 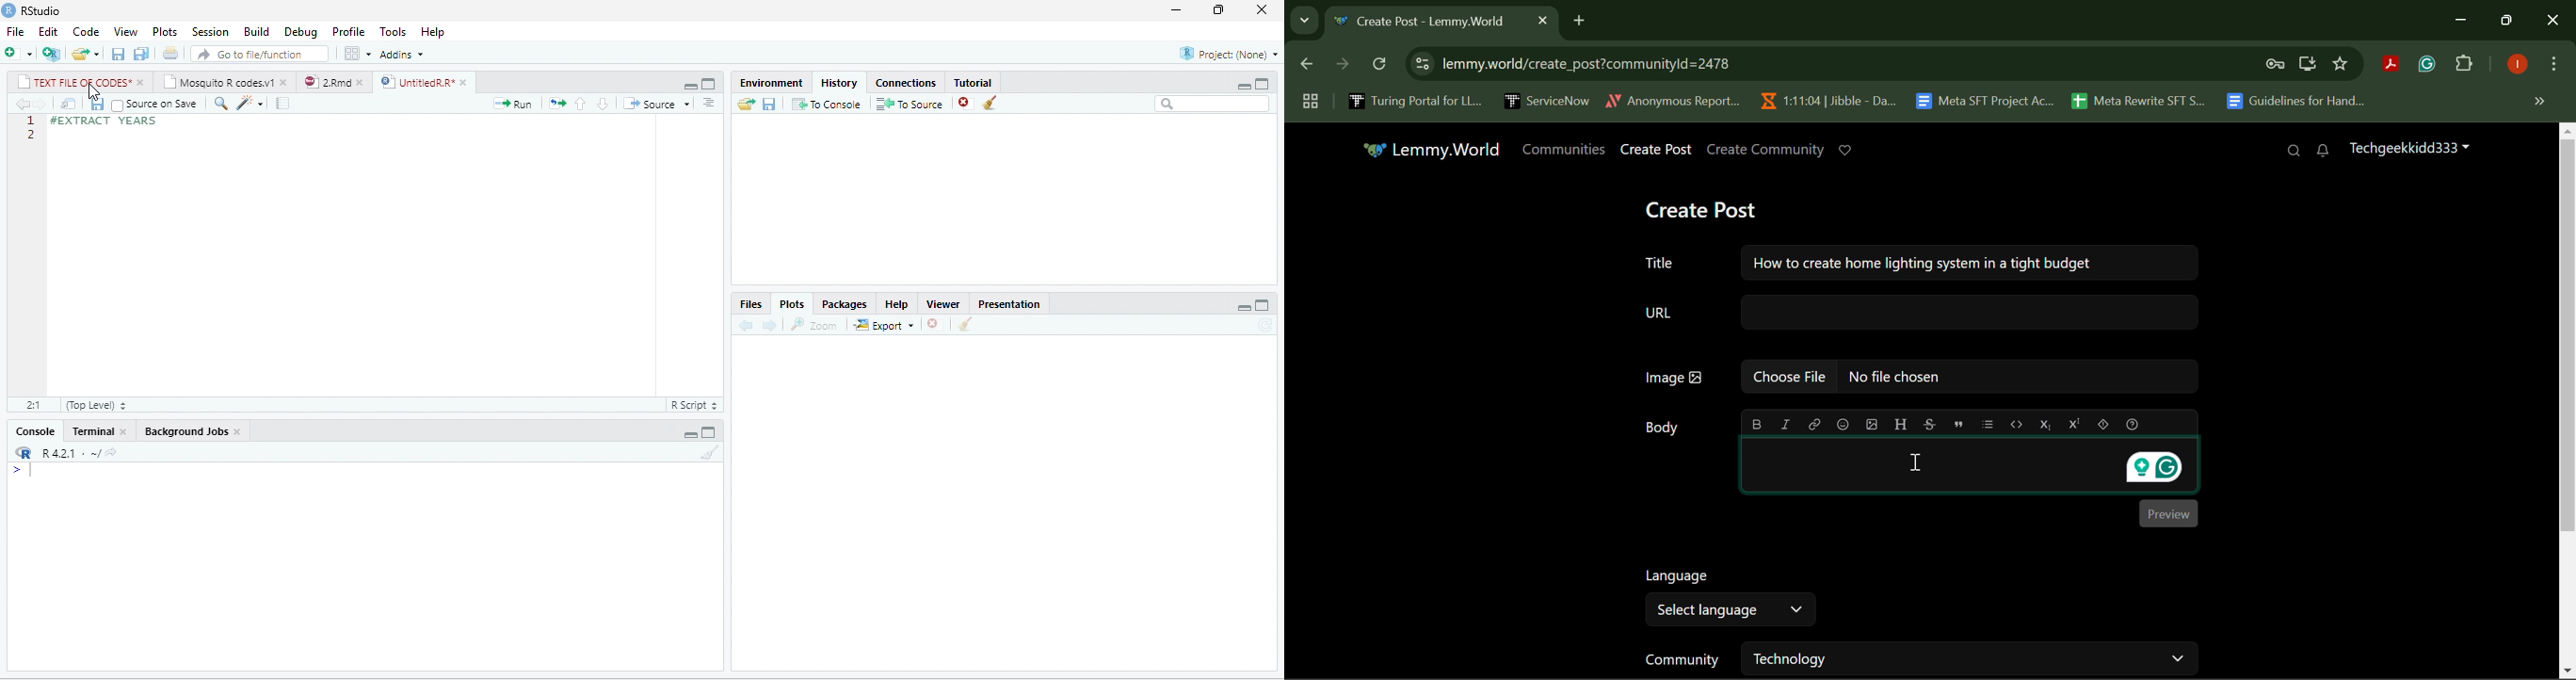 What do you see at coordinates (22, 104) in the screenshot?
I see `back` at bounding box center [22, 104].